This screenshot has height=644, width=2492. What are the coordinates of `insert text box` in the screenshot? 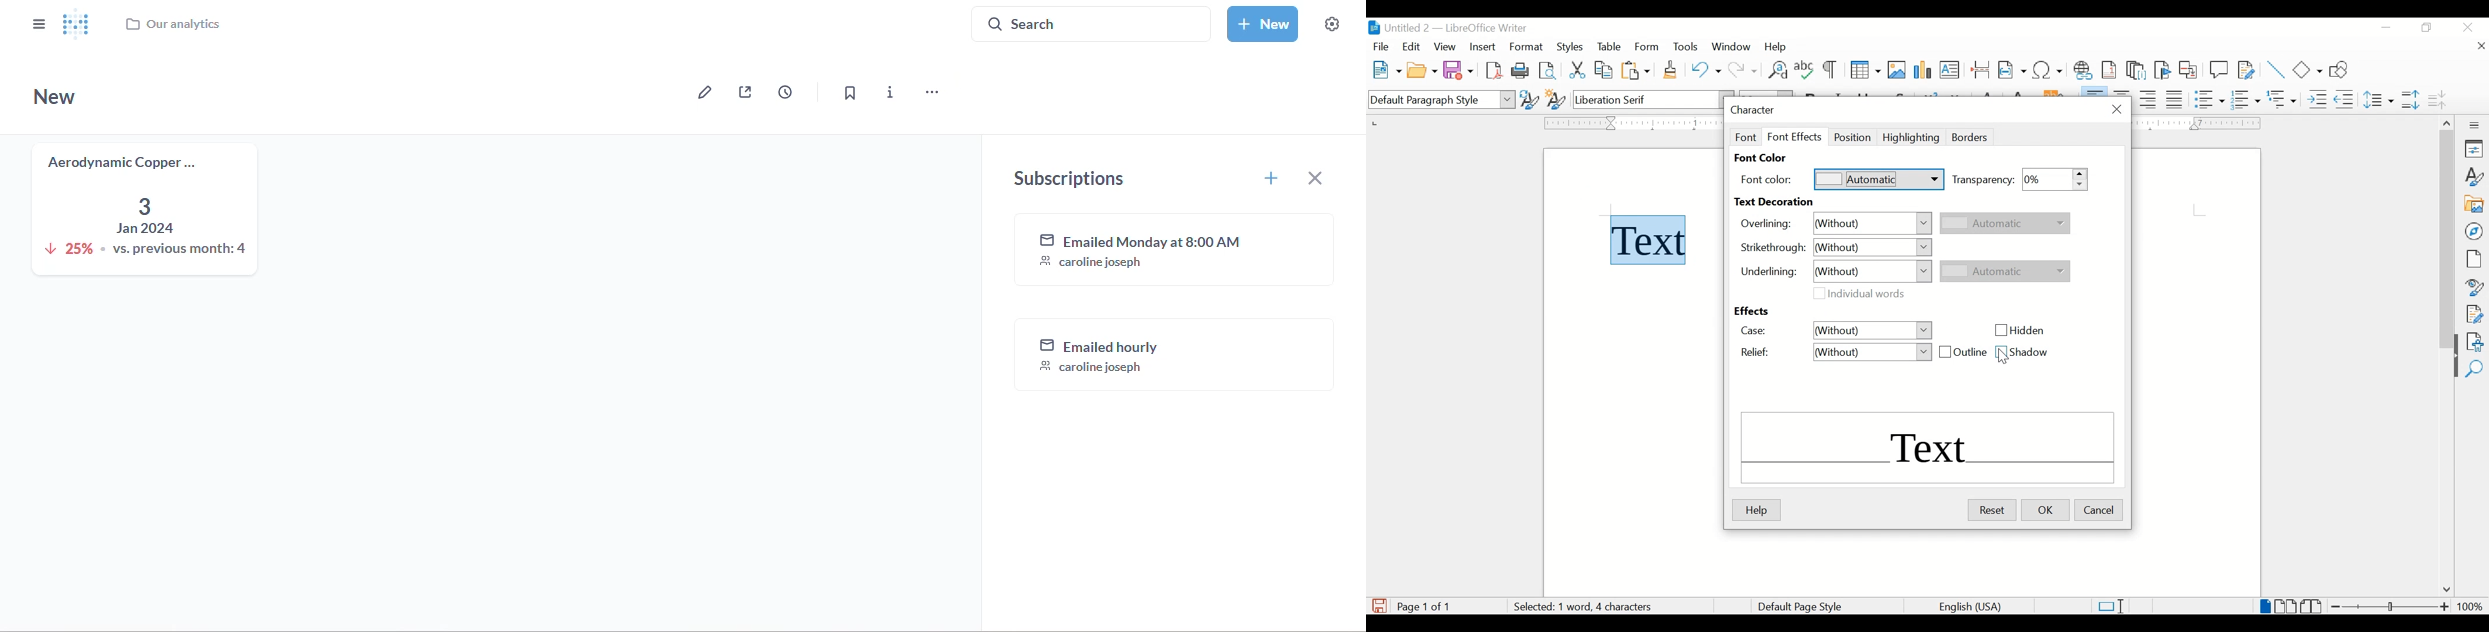 It's located at (1949, 70).